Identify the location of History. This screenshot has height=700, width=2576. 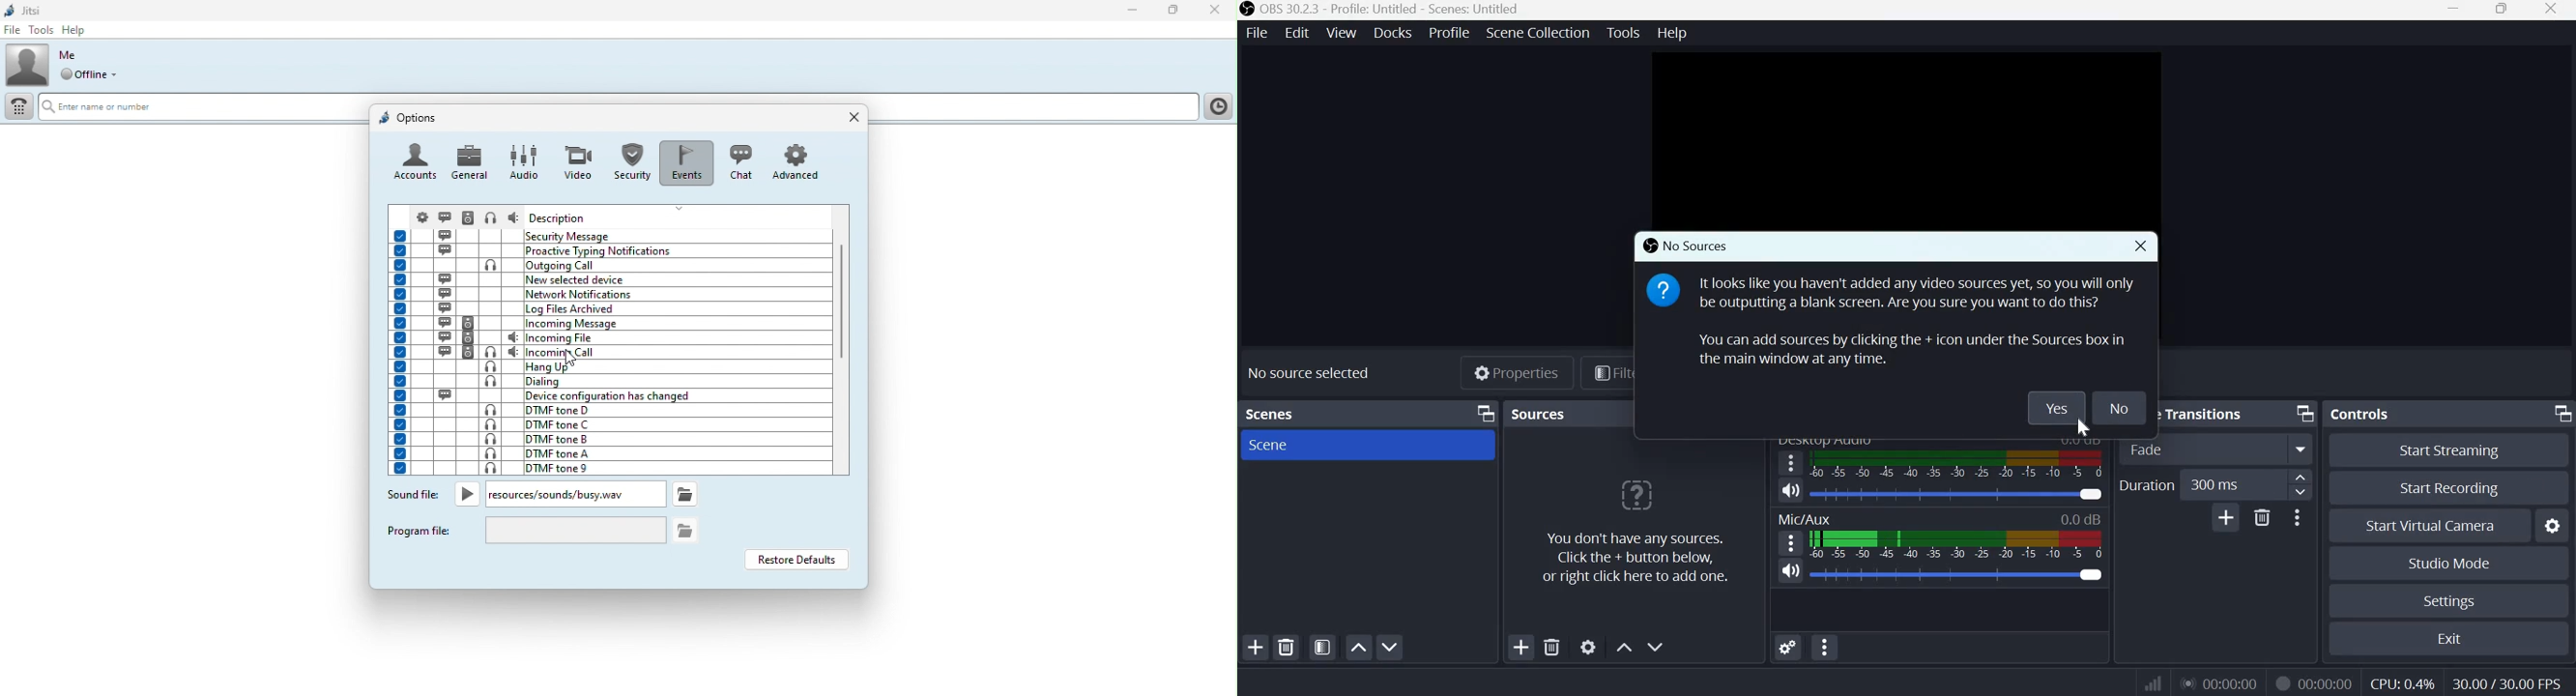
(1217, 106).